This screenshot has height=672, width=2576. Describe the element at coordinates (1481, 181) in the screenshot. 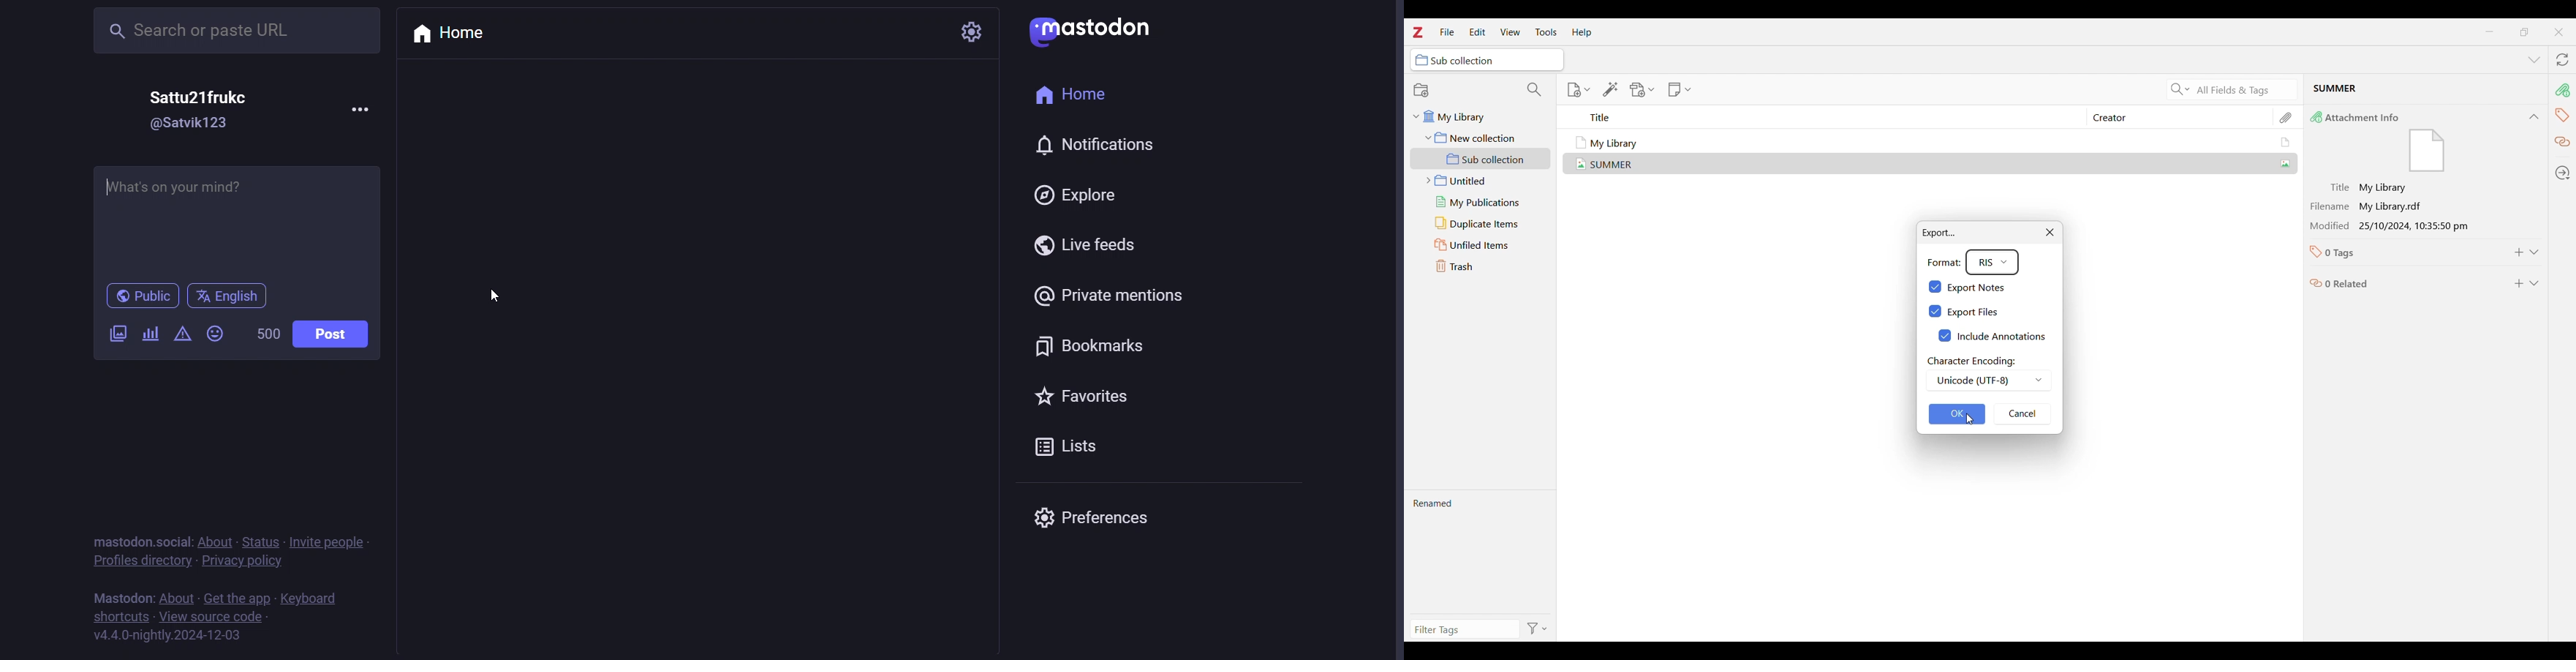

I see `Untitled` at that location.